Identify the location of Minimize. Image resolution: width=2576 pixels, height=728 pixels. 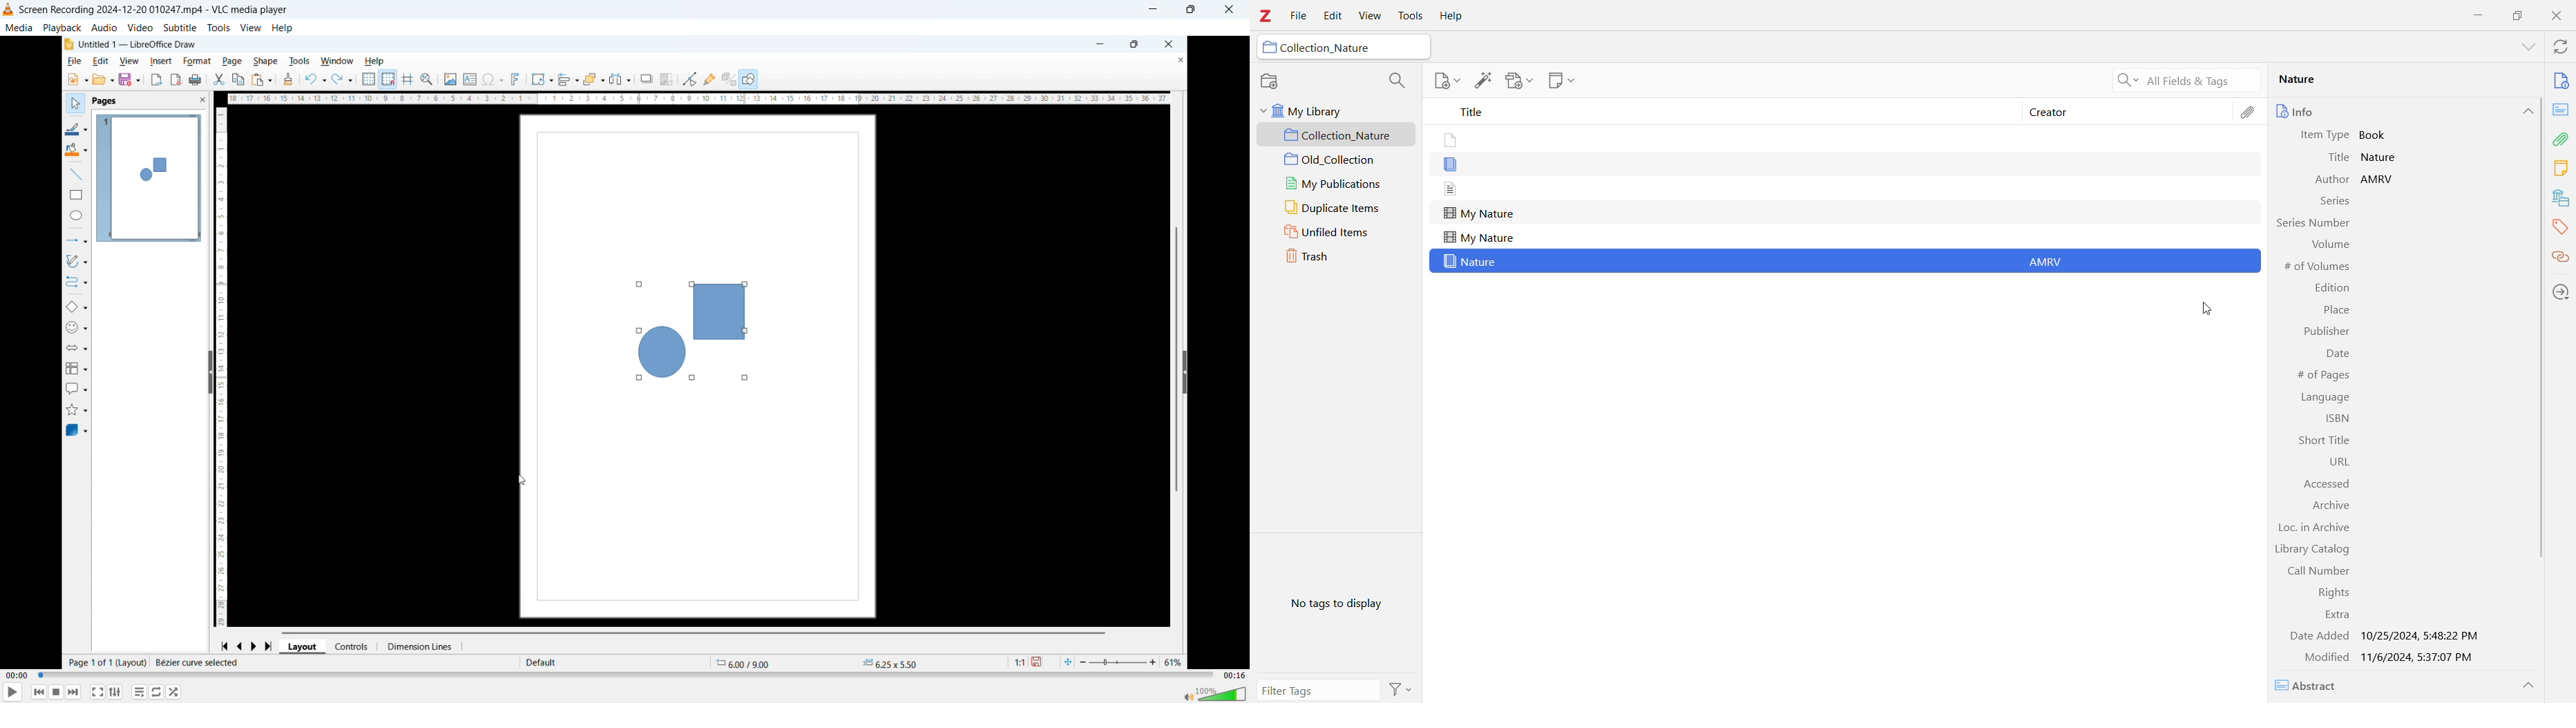
(2476, 15).